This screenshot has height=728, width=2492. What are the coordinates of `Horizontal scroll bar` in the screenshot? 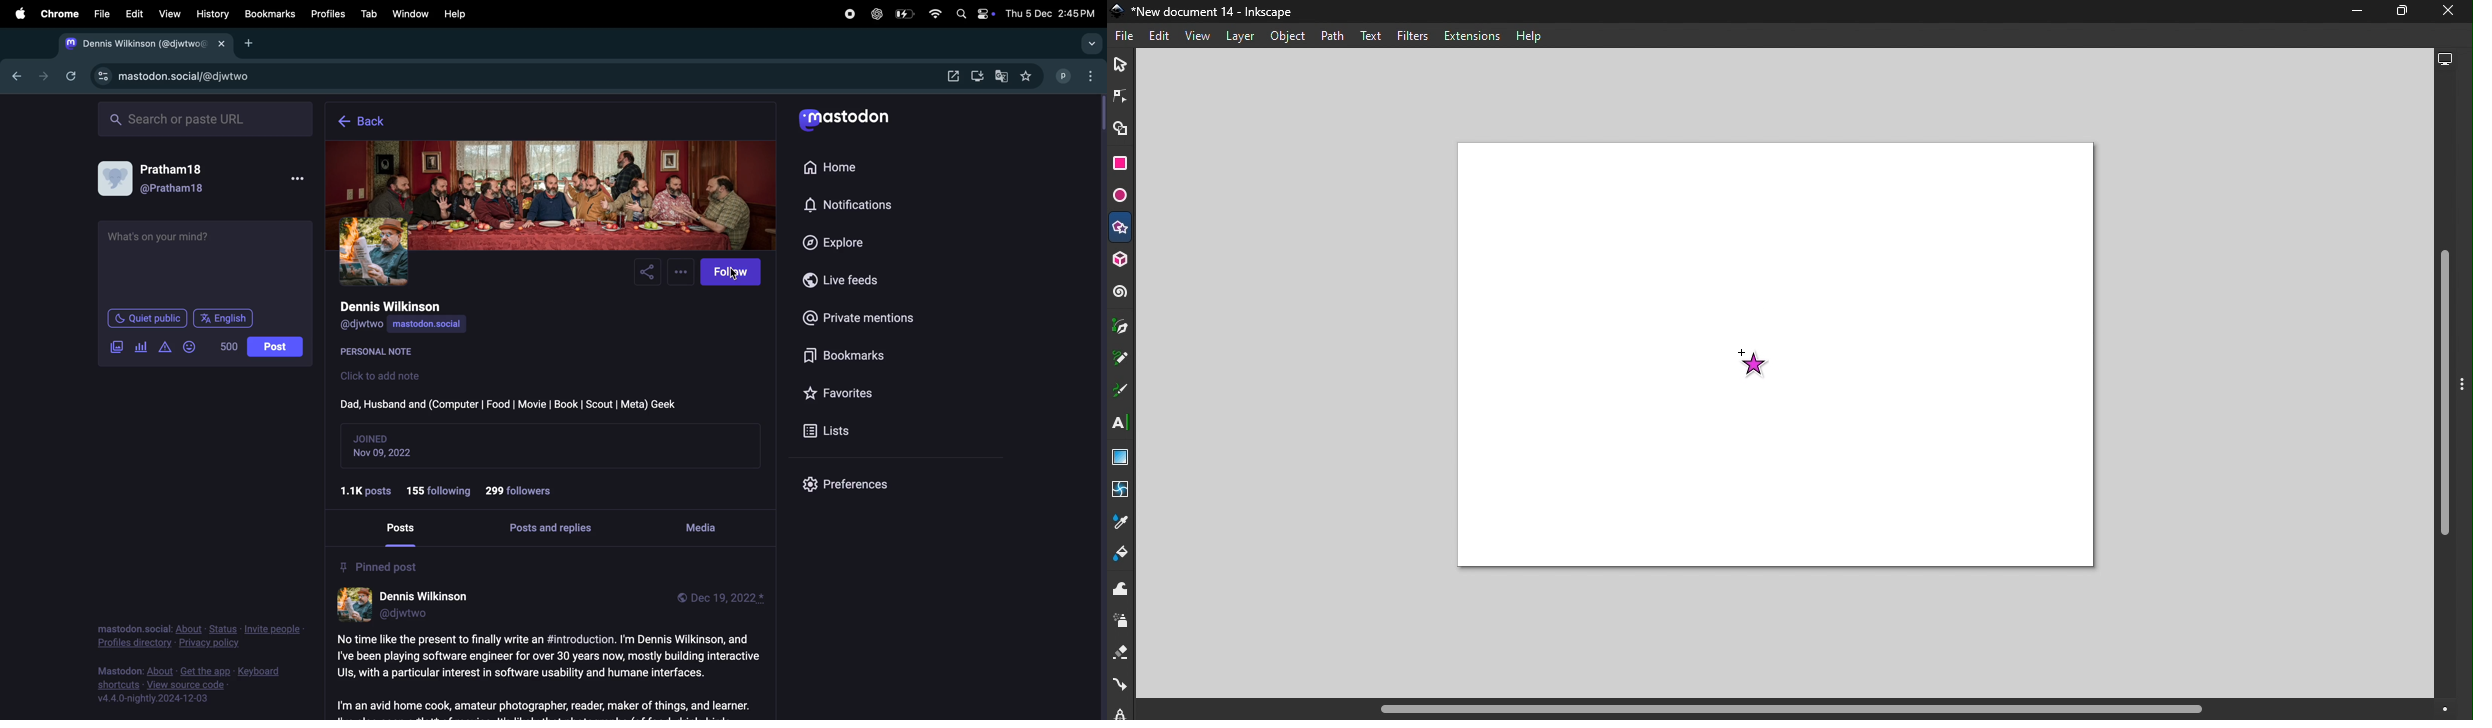 It's located at (1812, 709).